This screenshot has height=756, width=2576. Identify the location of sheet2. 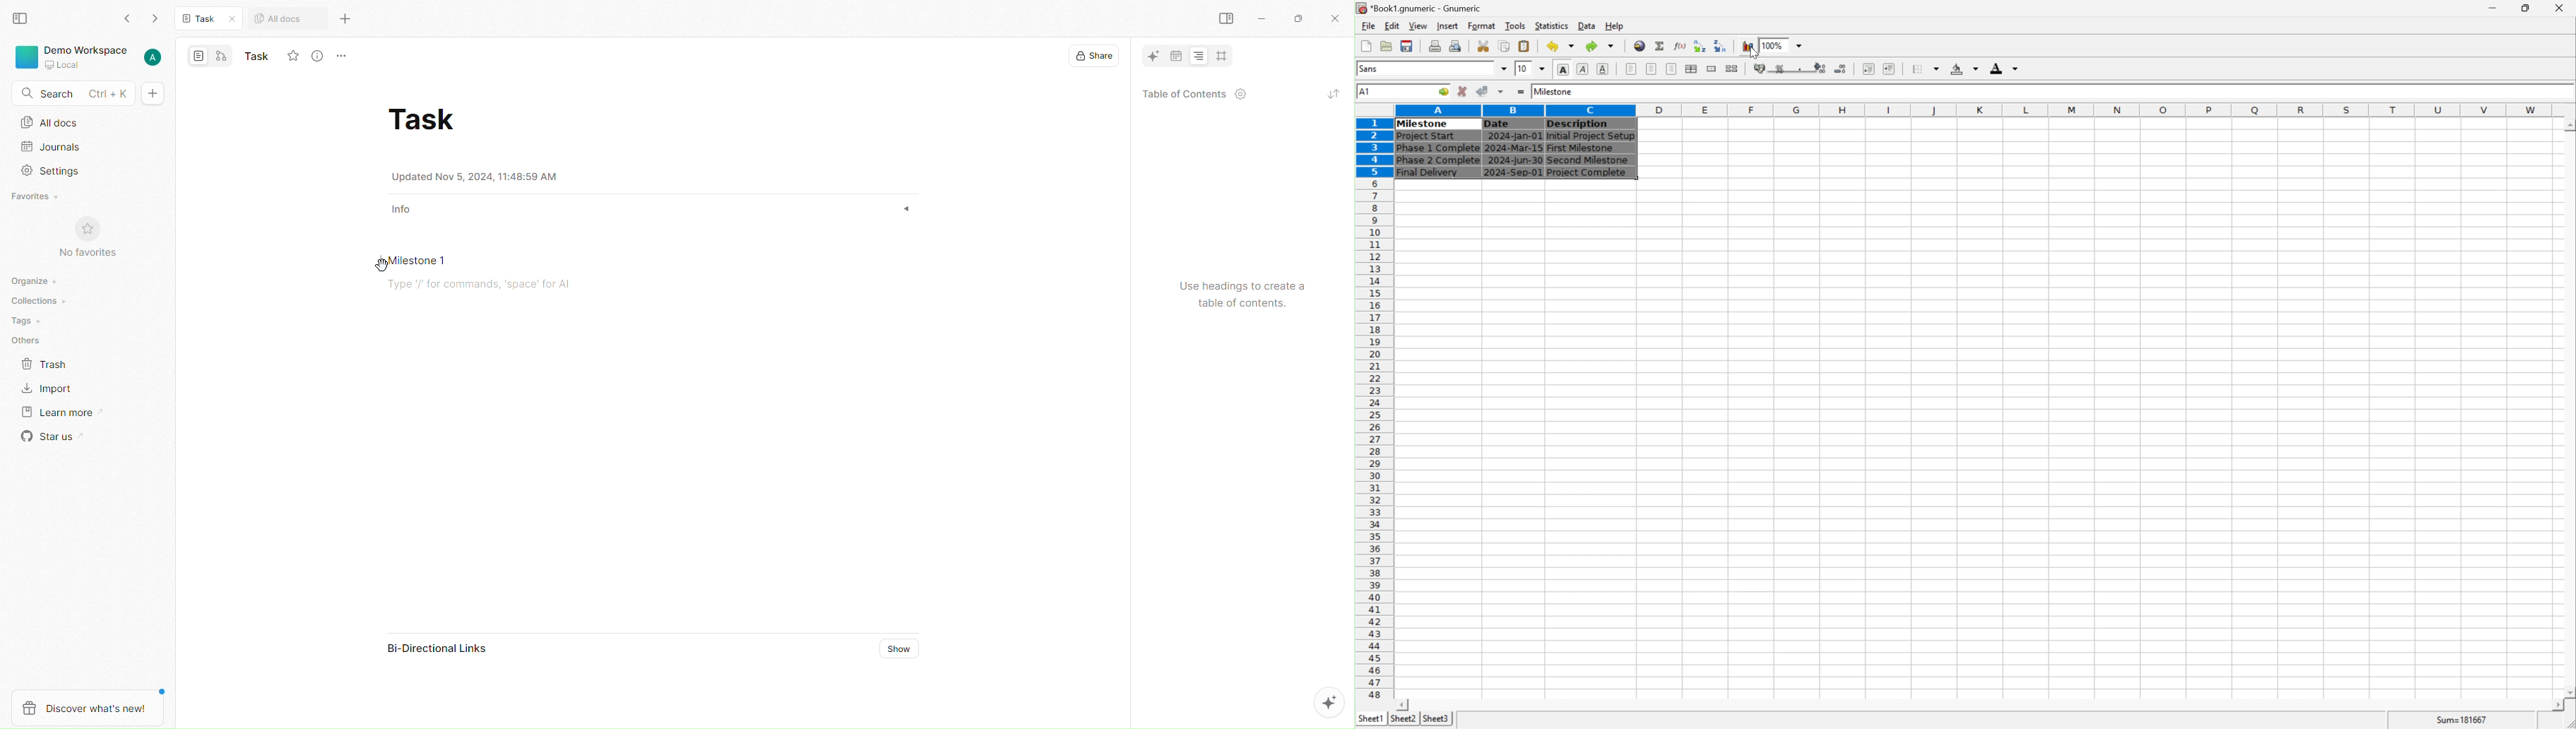
(1401, 721).